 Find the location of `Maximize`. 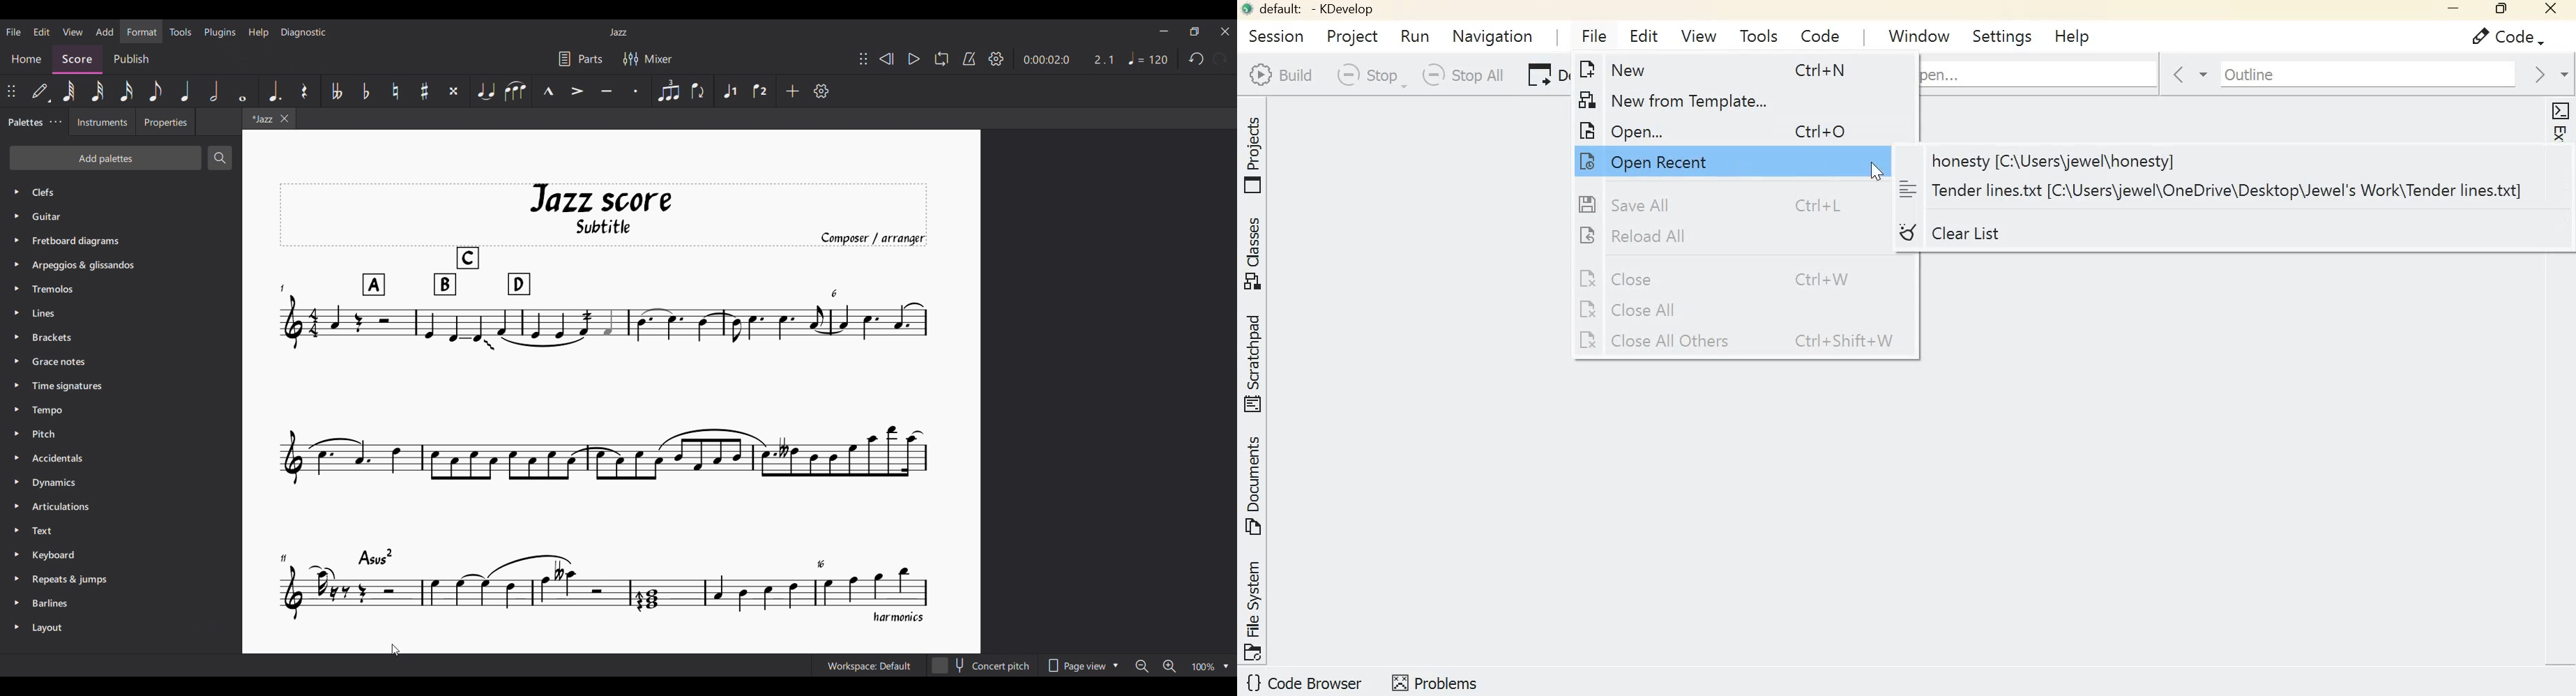

Maximize is located at coordinates (2499, 10).